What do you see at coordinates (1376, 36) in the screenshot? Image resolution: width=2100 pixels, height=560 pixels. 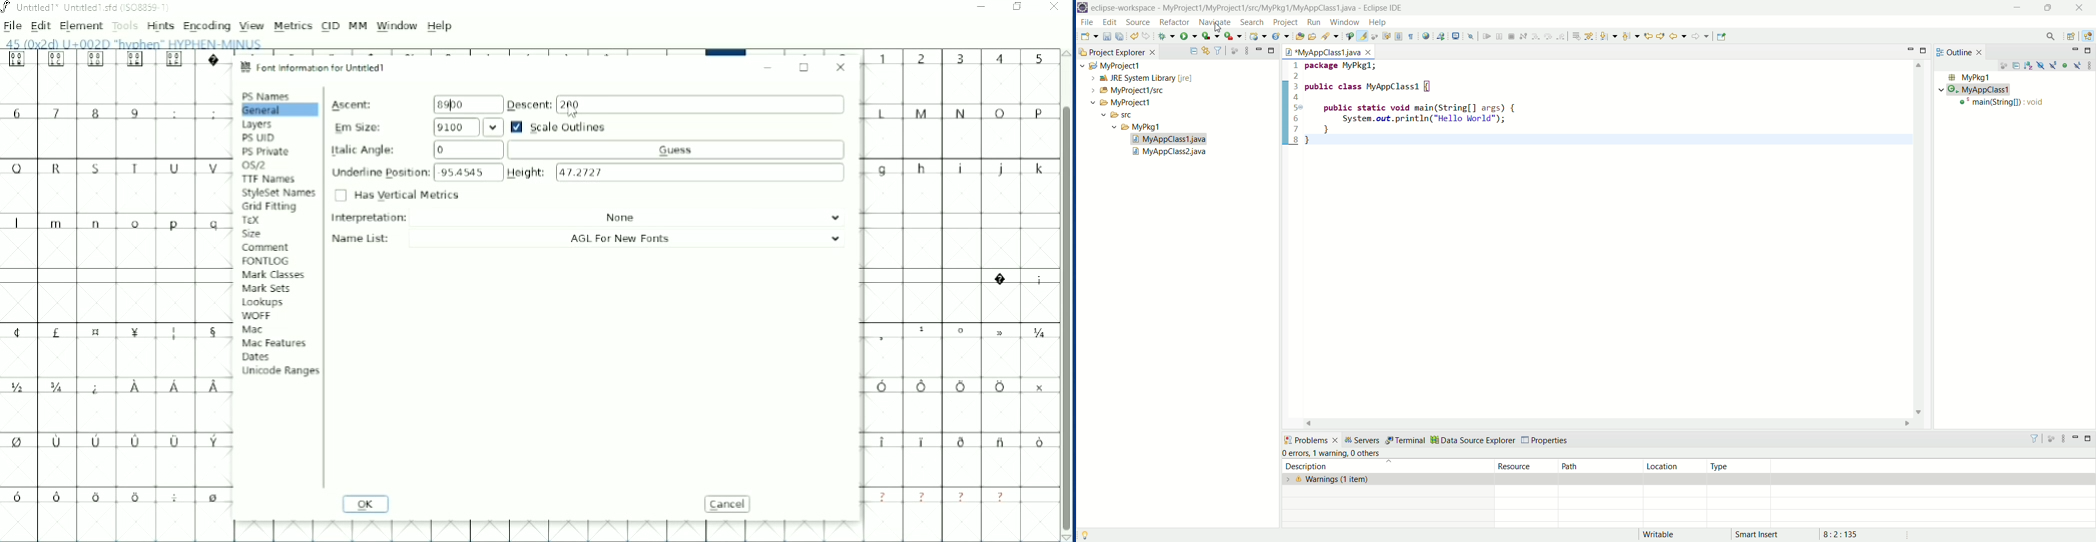 I see `automatically fold uninteresting elements` at bounding box center [1376, 36].